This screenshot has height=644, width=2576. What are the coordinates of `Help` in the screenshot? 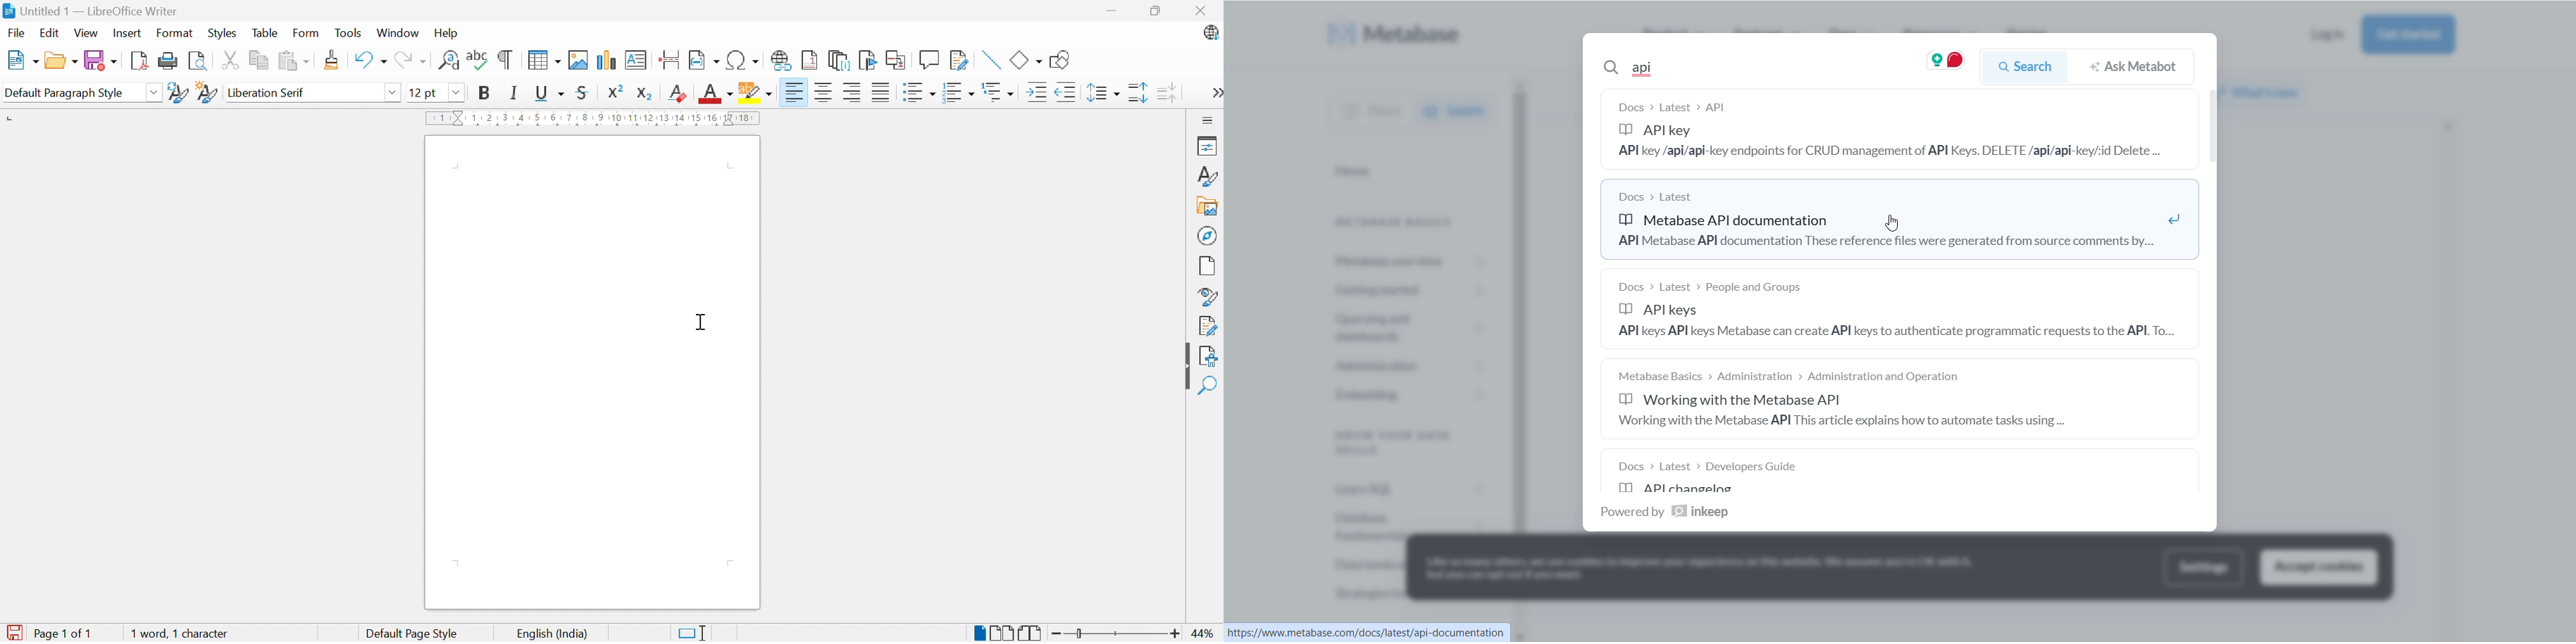 It's located at (450, 34).